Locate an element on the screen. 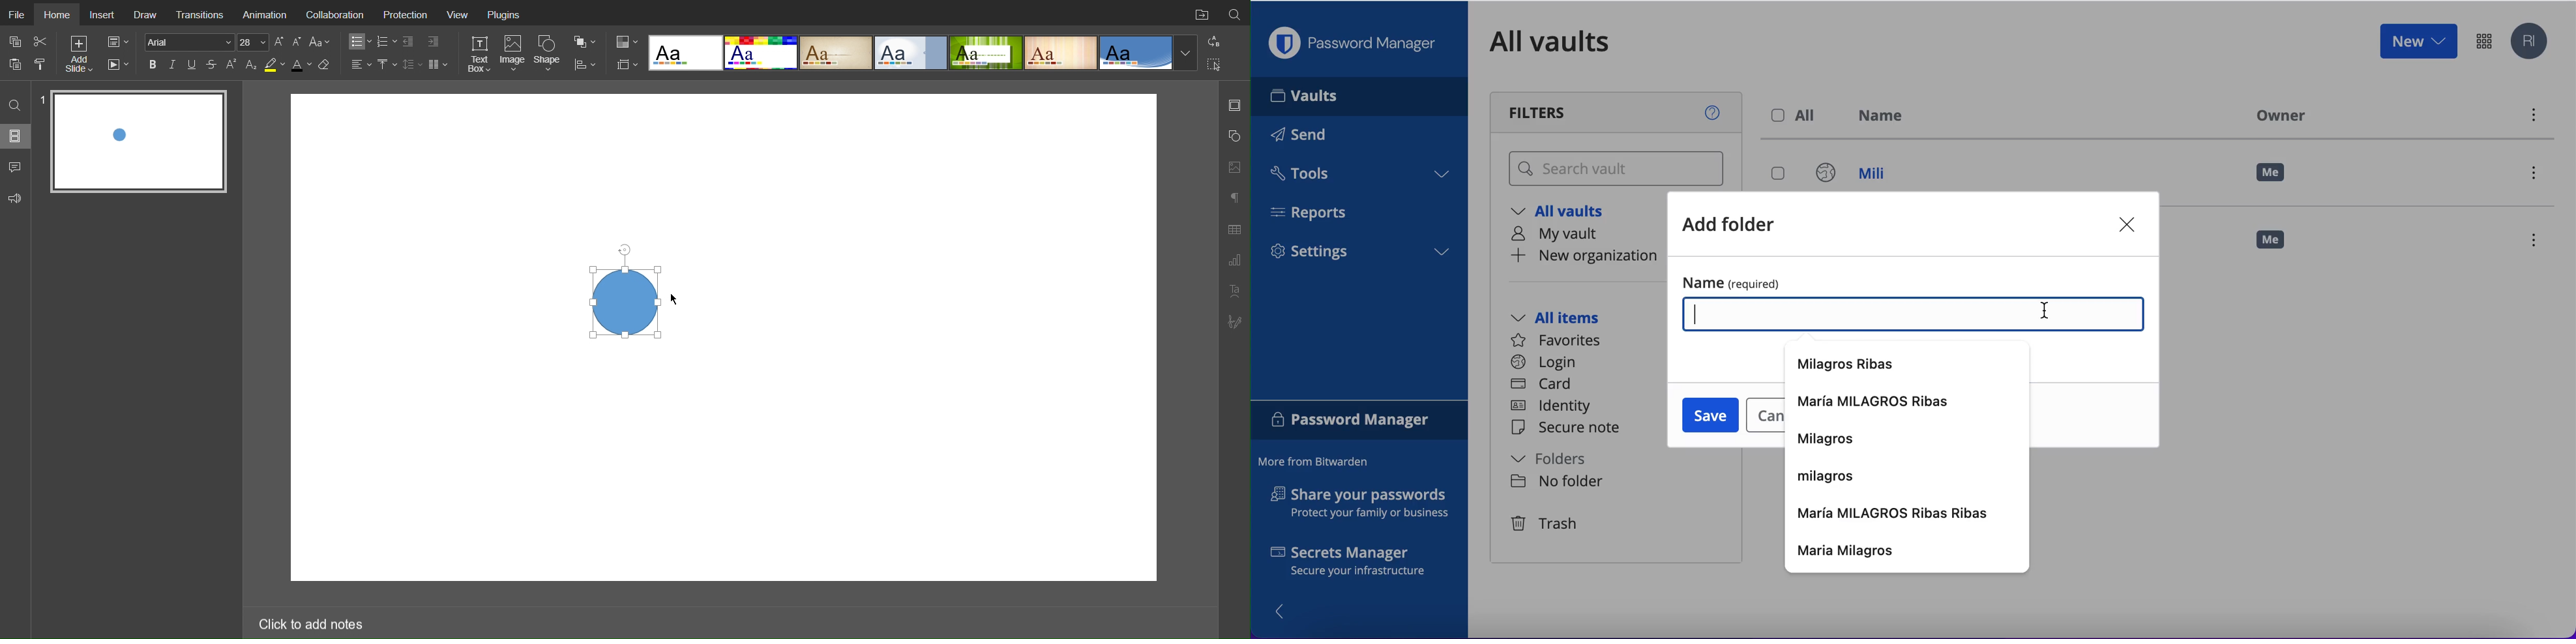 Image resolution: width=2576 pixels, height=644 pixels. complete name box is located at coordinates (1915, 316).